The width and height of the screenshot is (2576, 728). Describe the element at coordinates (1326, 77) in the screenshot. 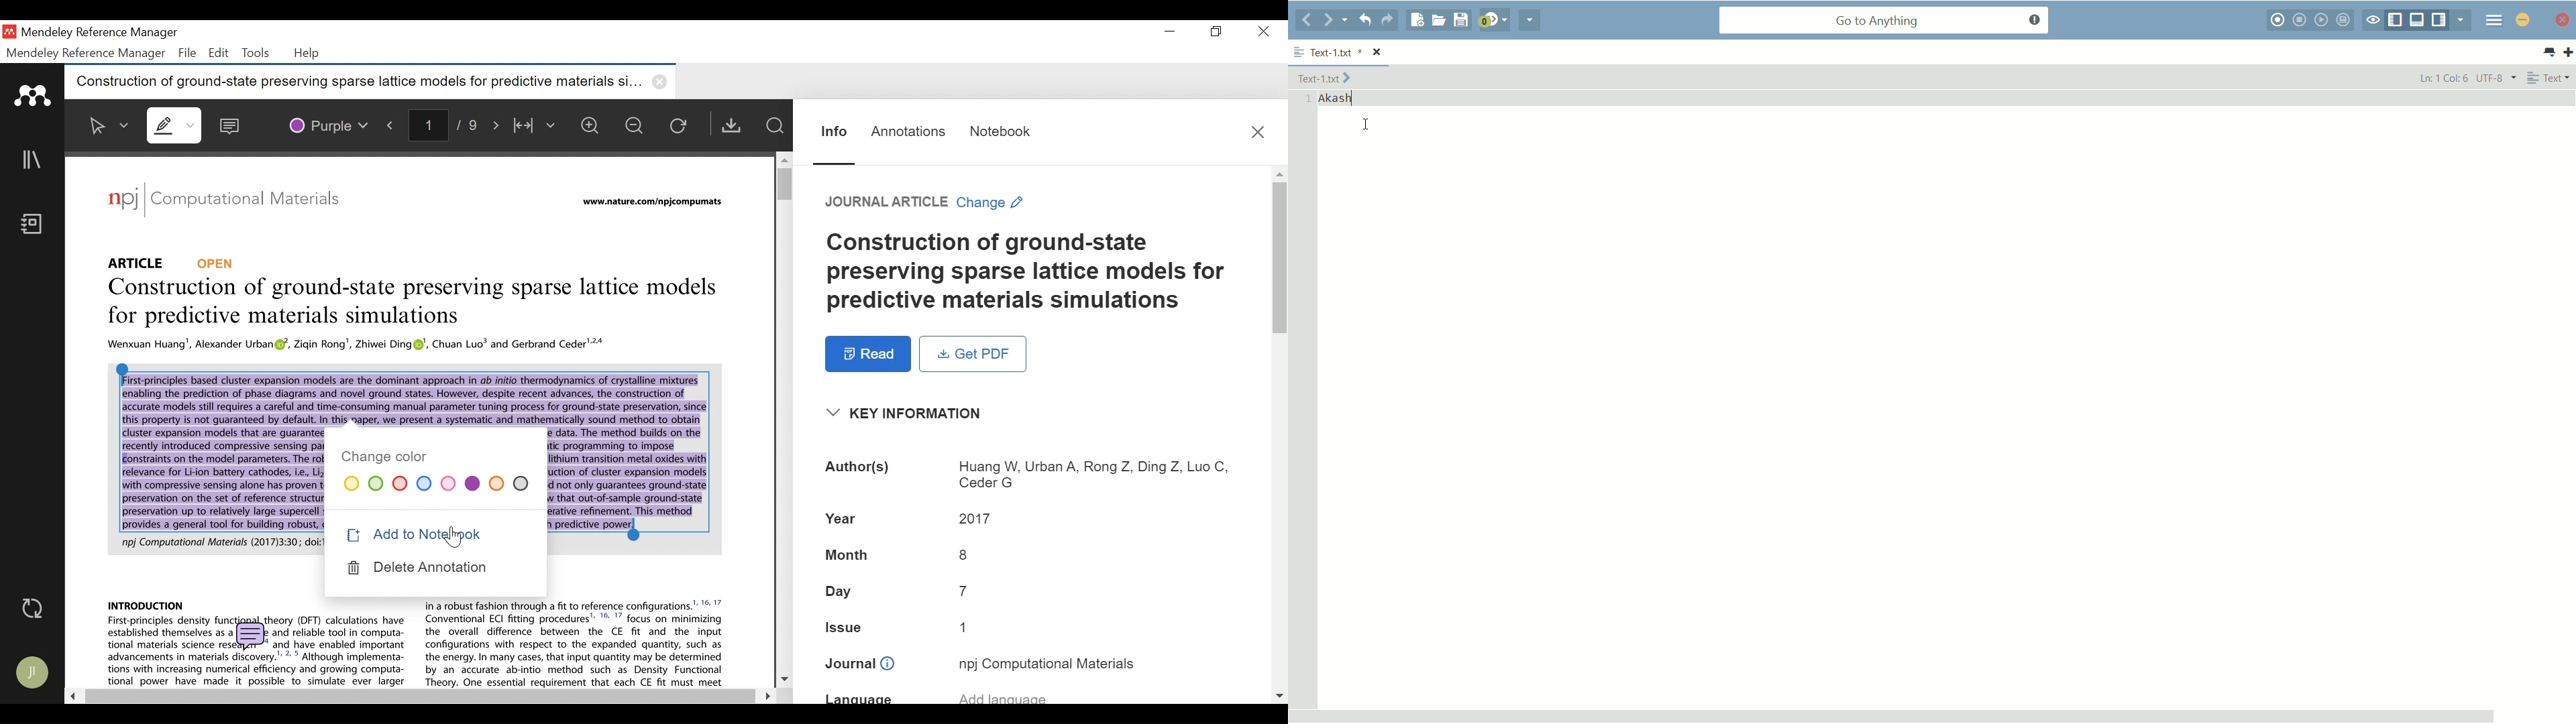

I see `text-1 File` at that location.